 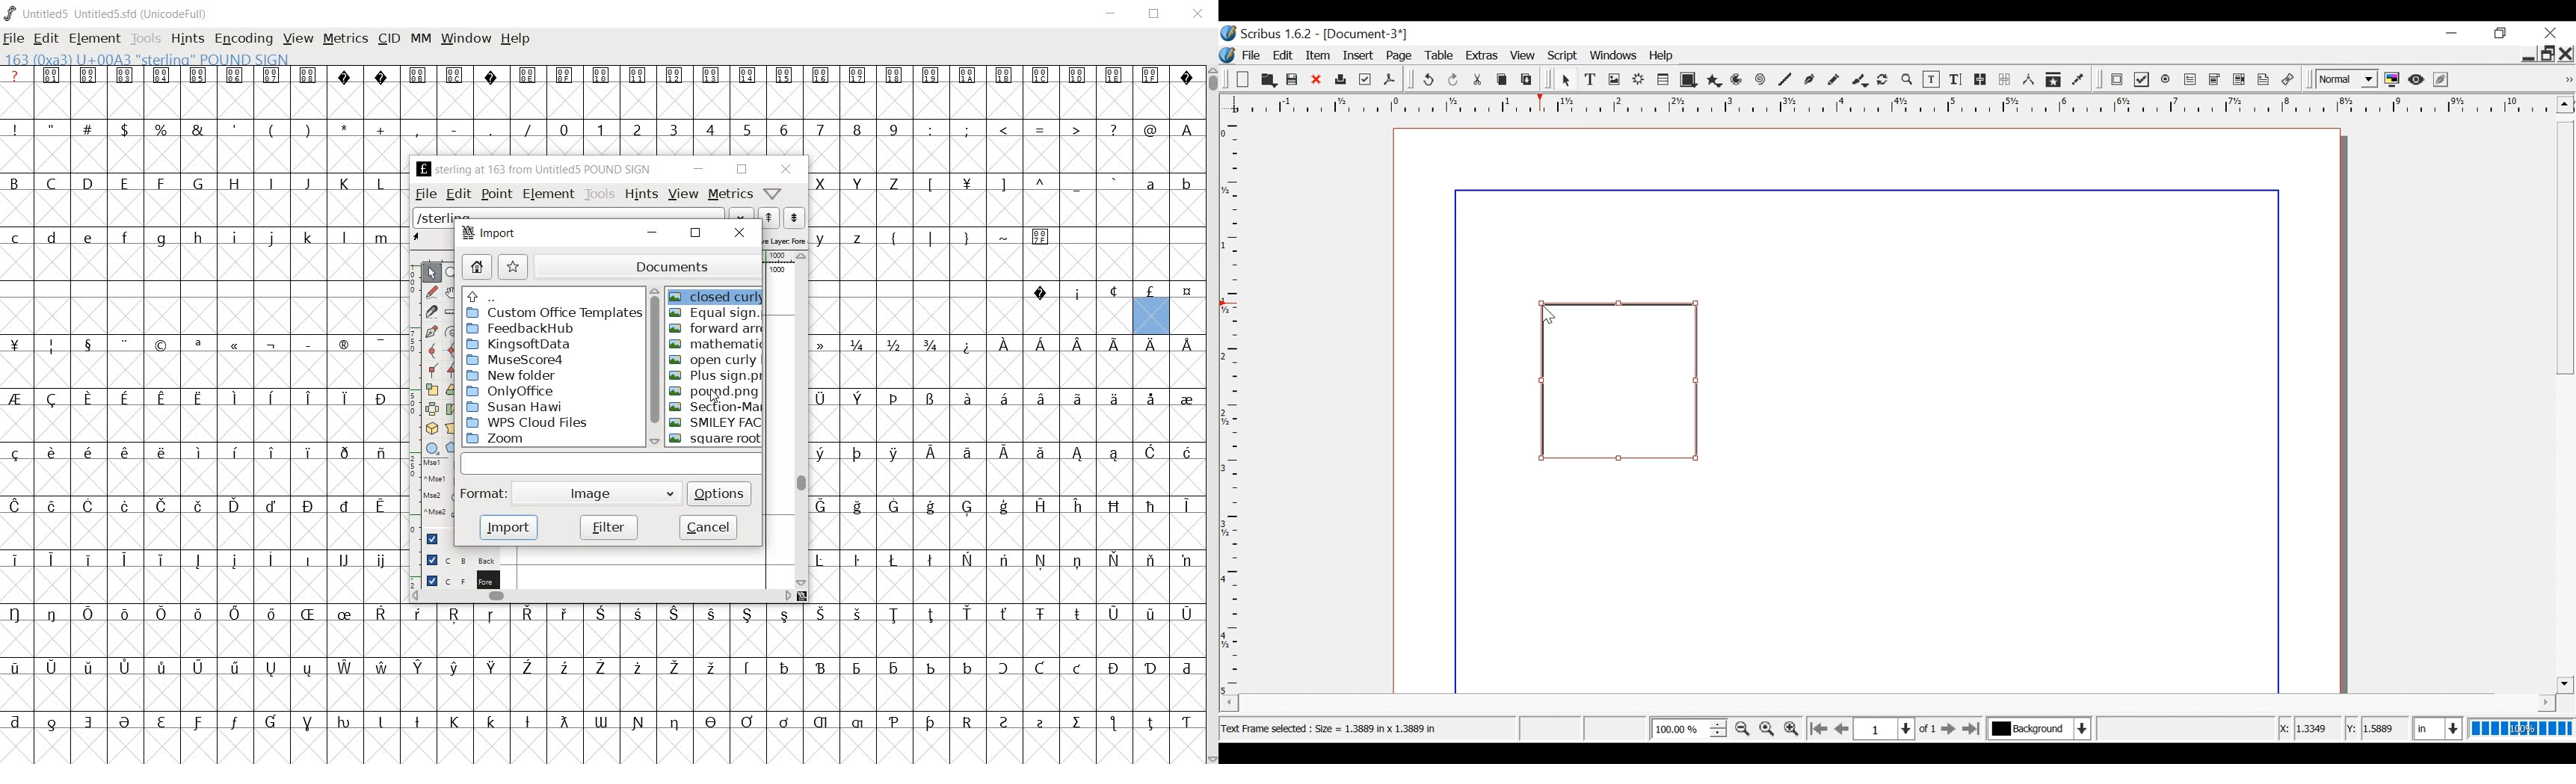 I want to click on z, so click(x=858, y=236).